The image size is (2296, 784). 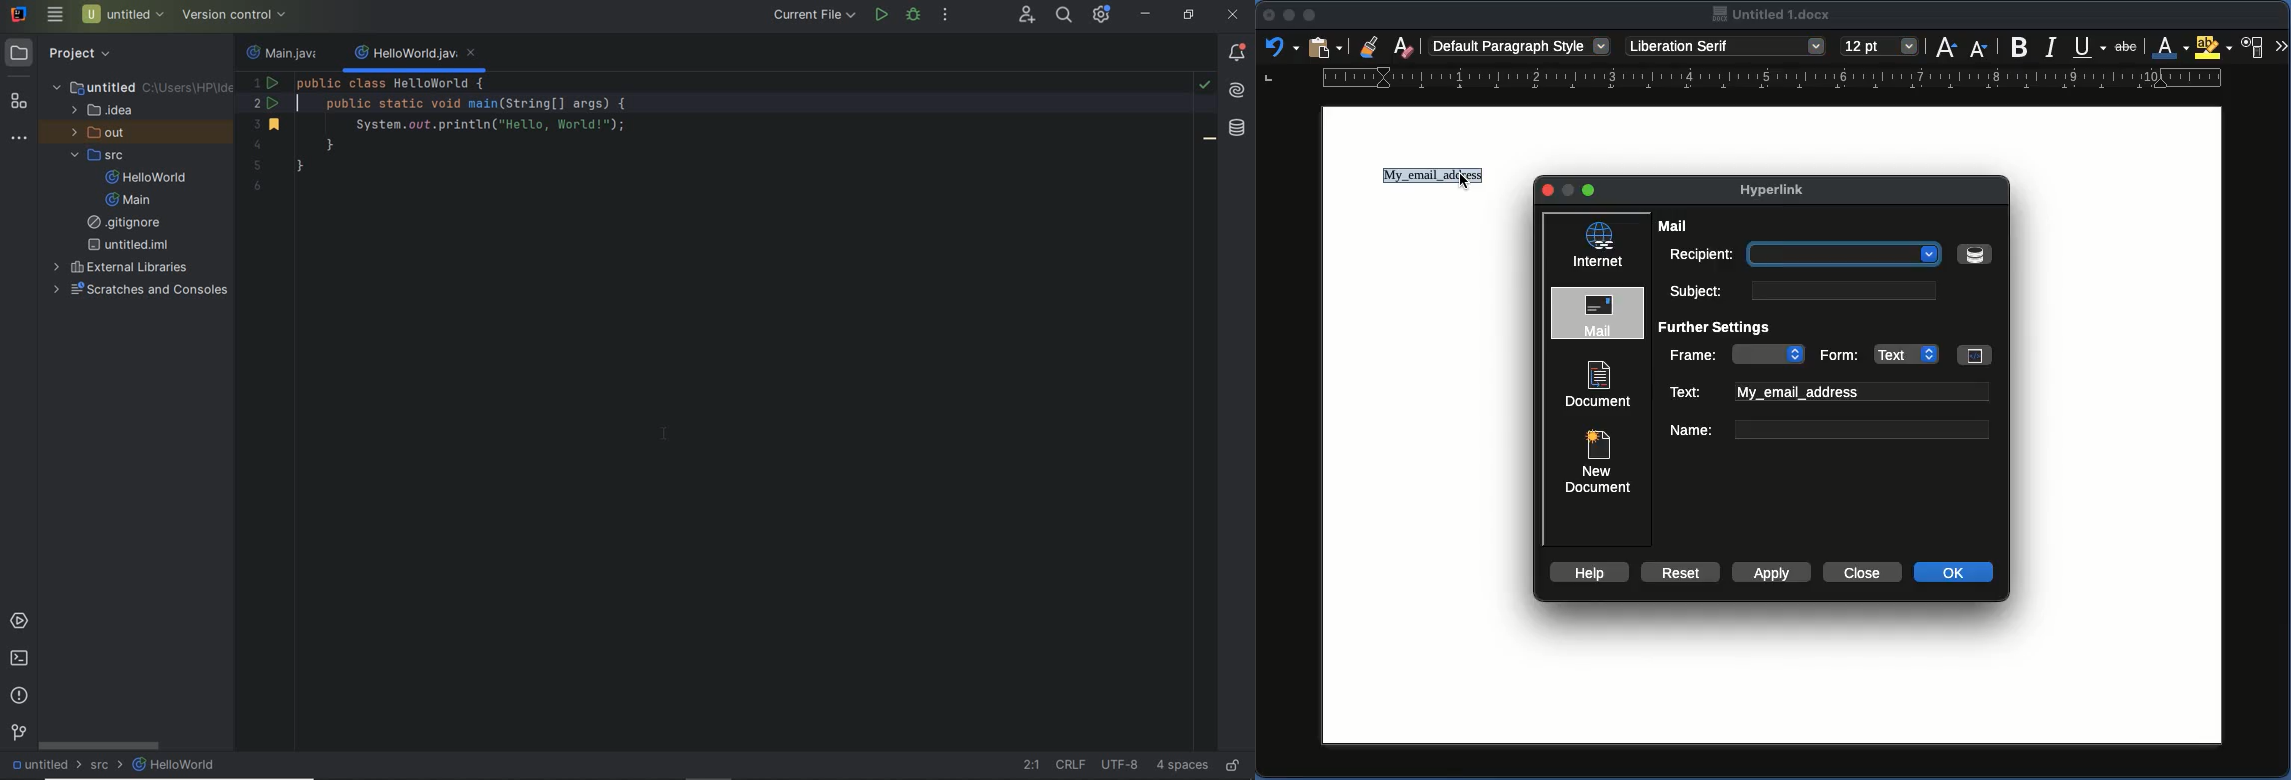 I want to click on OK, so click(x=1955, y=572).